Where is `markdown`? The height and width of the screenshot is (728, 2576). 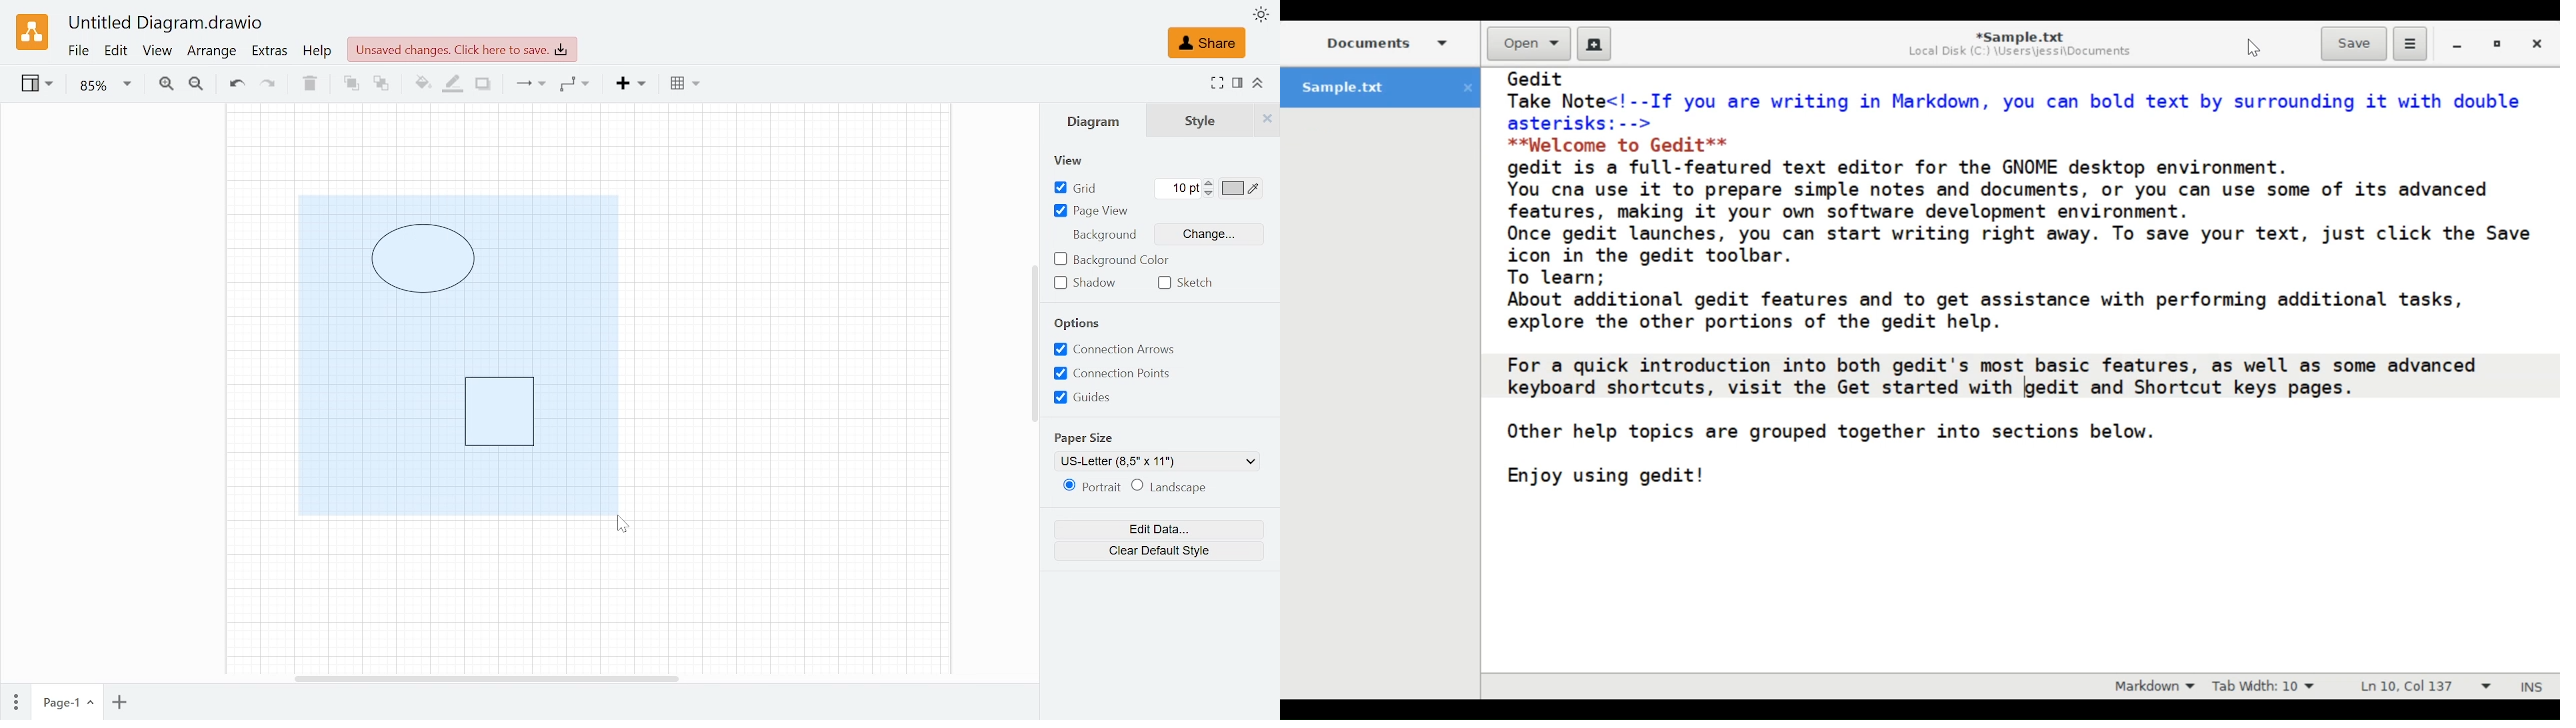 markdown is located at coordinates (2154, 684).